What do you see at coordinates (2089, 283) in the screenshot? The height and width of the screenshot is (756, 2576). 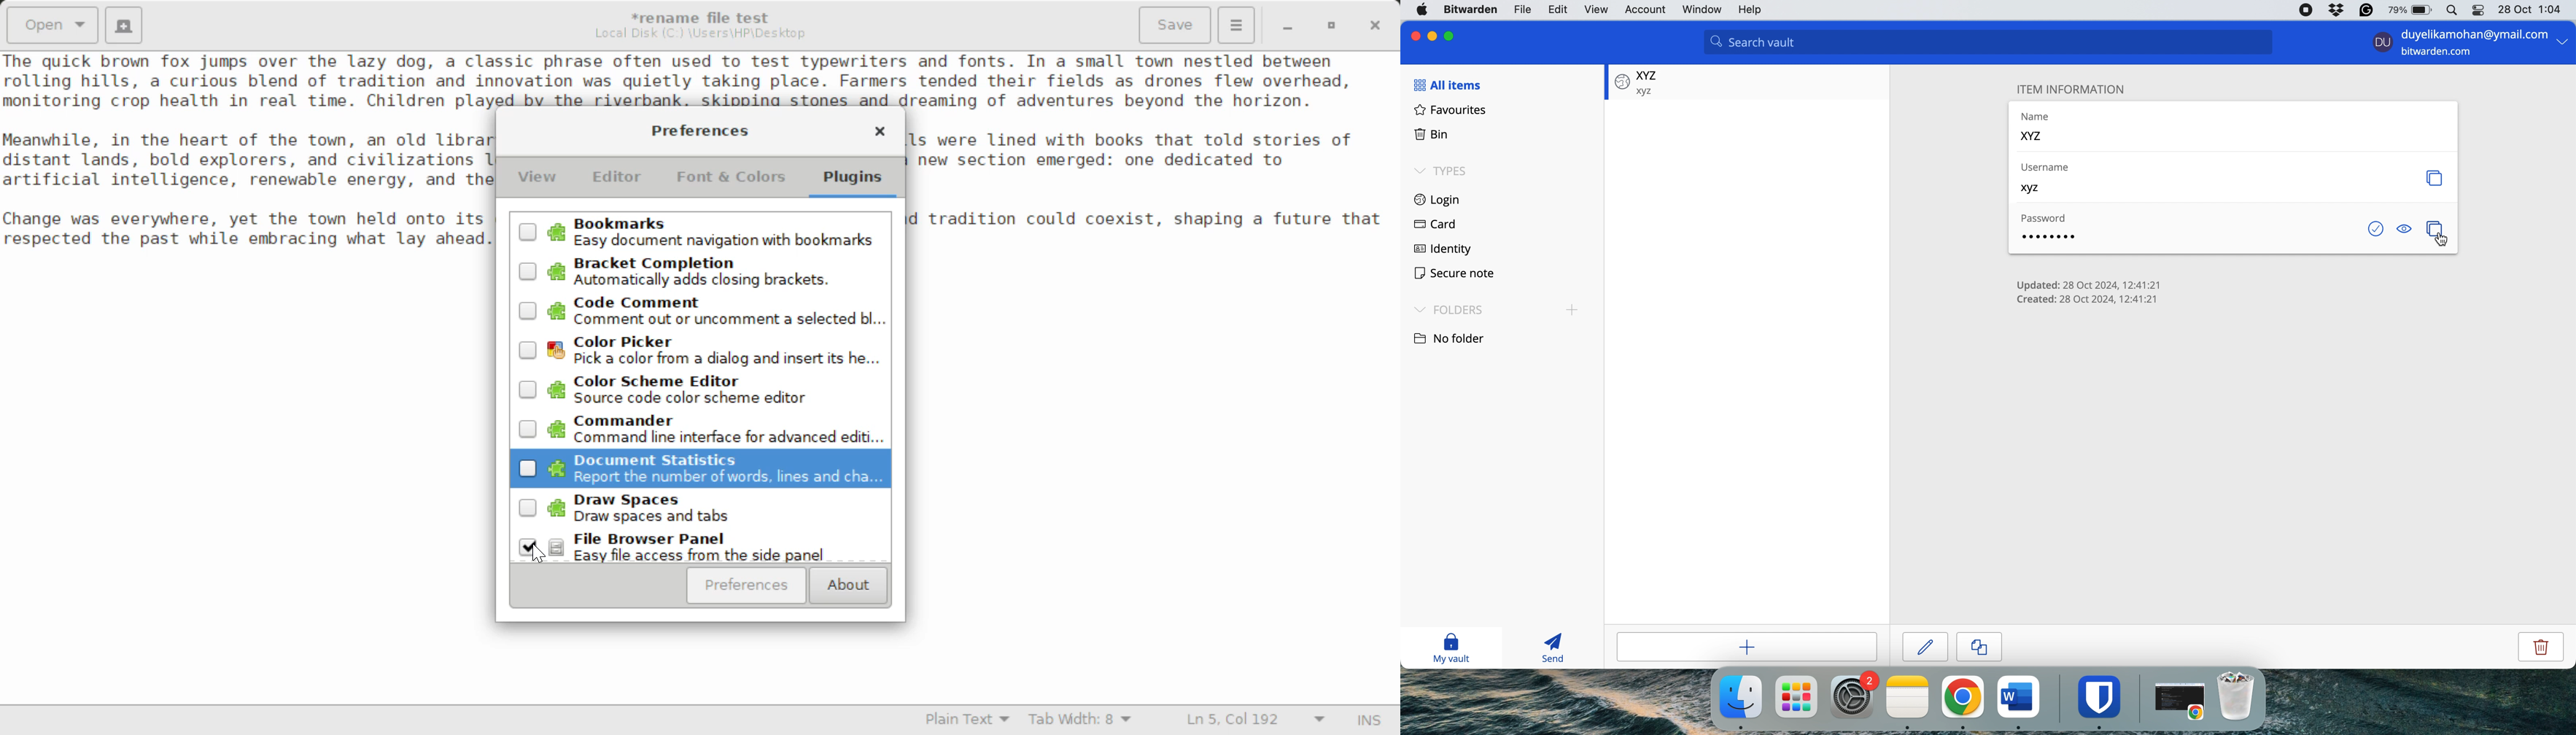 I see `item update stats` at bounding box center [2089, 283].